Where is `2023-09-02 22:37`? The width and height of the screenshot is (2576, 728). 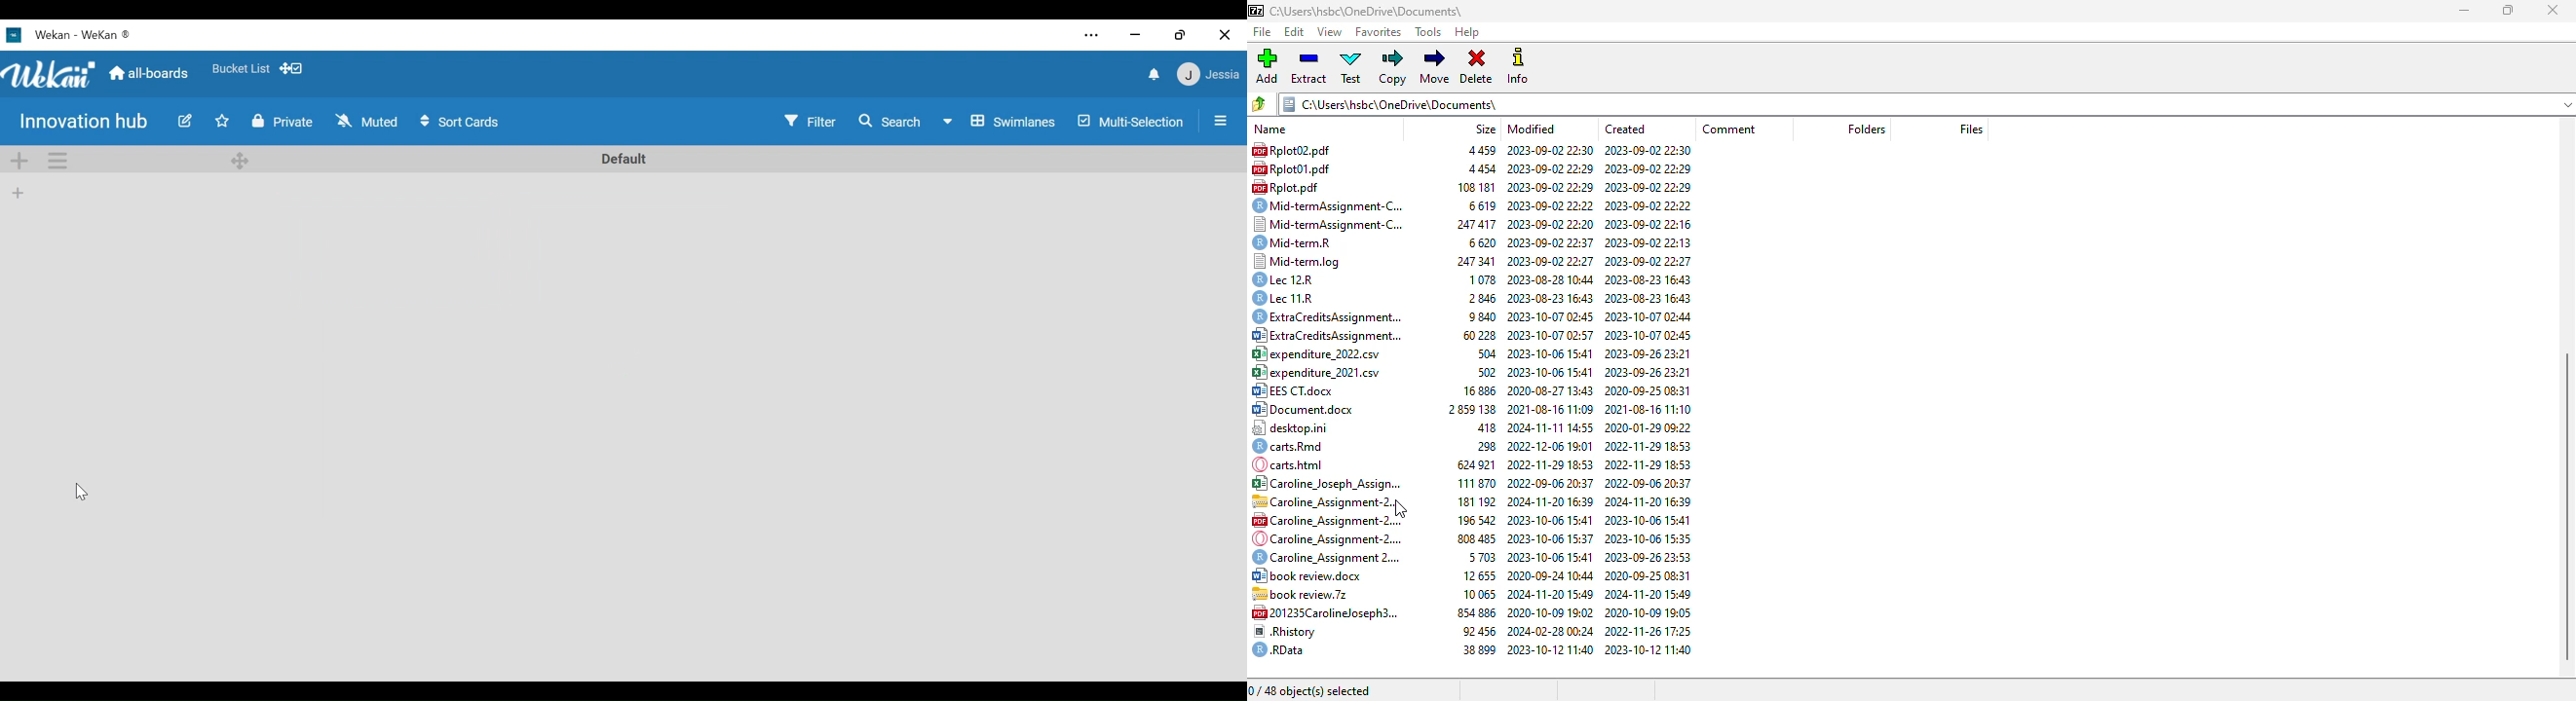
2023-09-02 22:37 is located at coordinates (1550, 240).